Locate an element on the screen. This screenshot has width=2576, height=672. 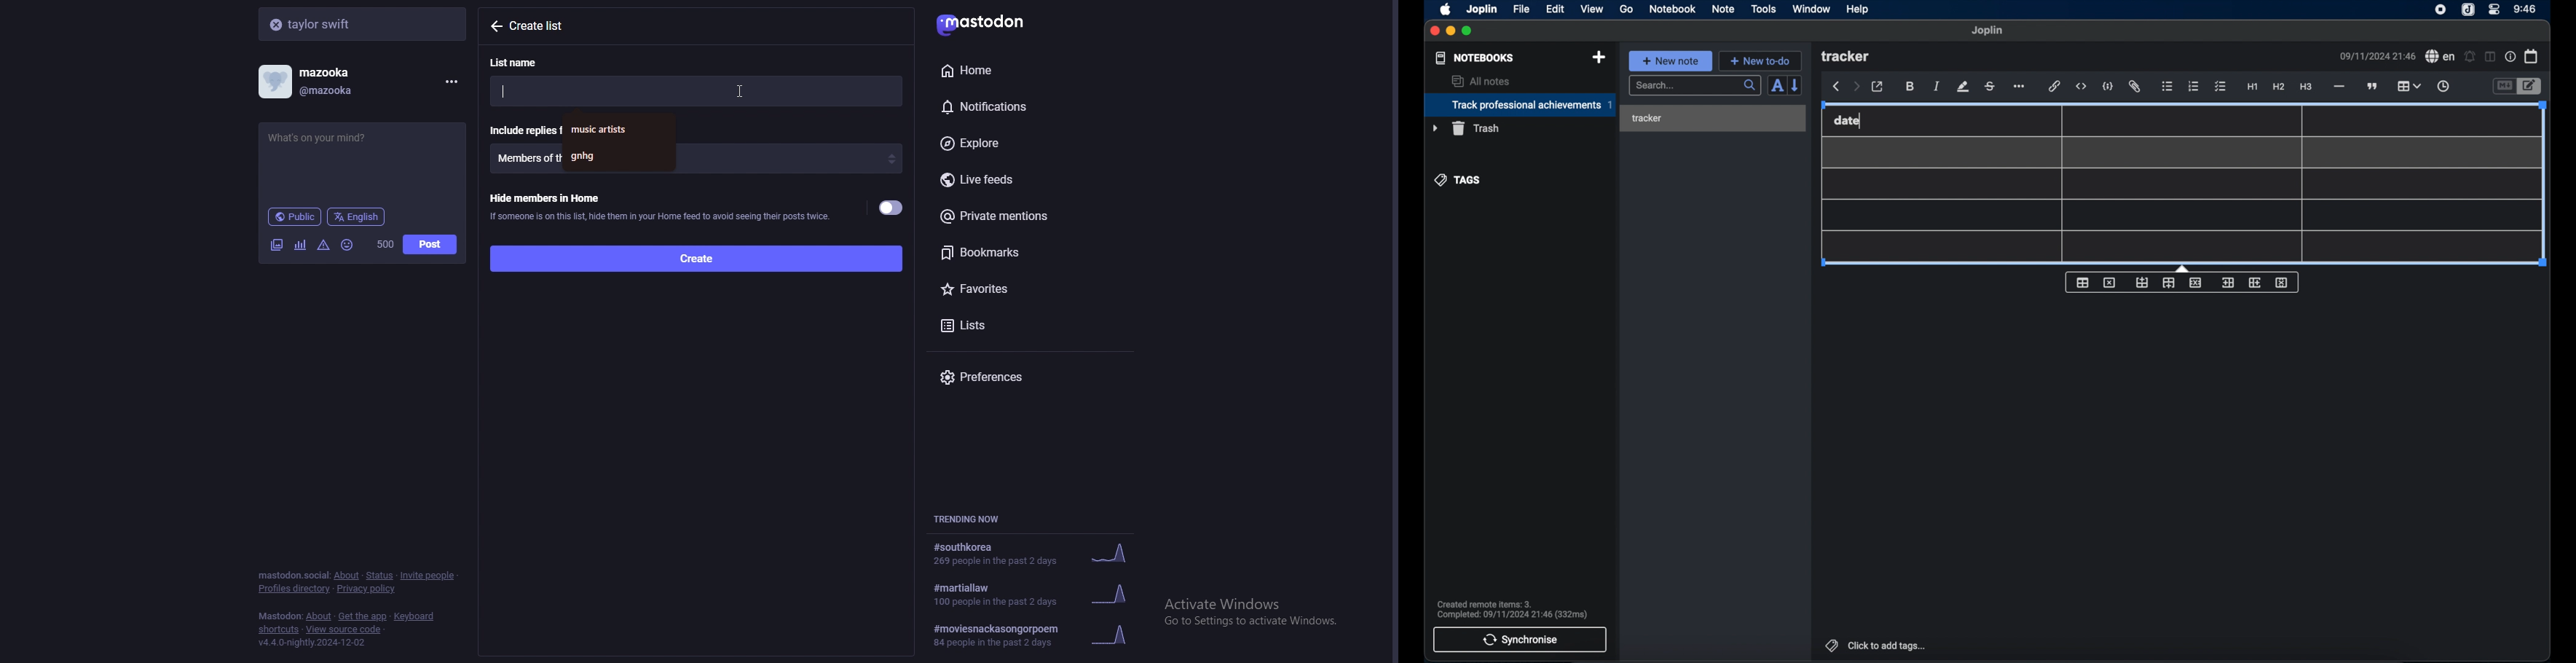
code is located at coordinates (2109, 86).